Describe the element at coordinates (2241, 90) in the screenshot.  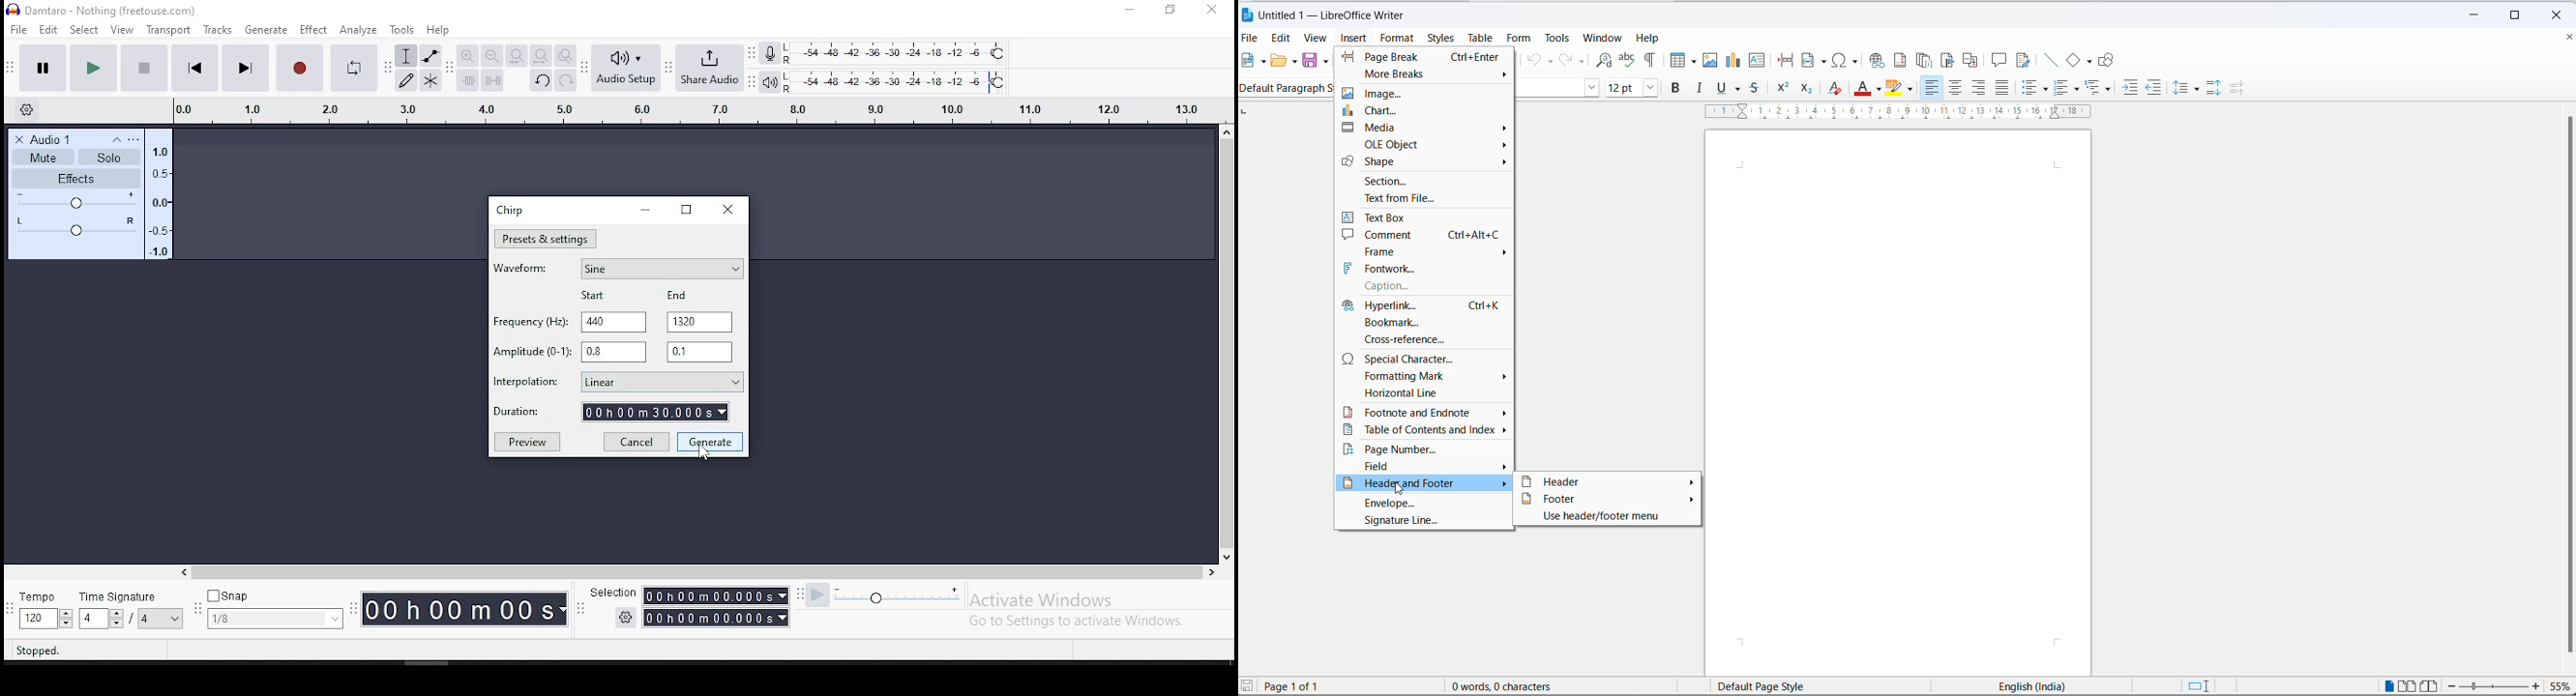
I see `decrease paragraphing space` at that location.